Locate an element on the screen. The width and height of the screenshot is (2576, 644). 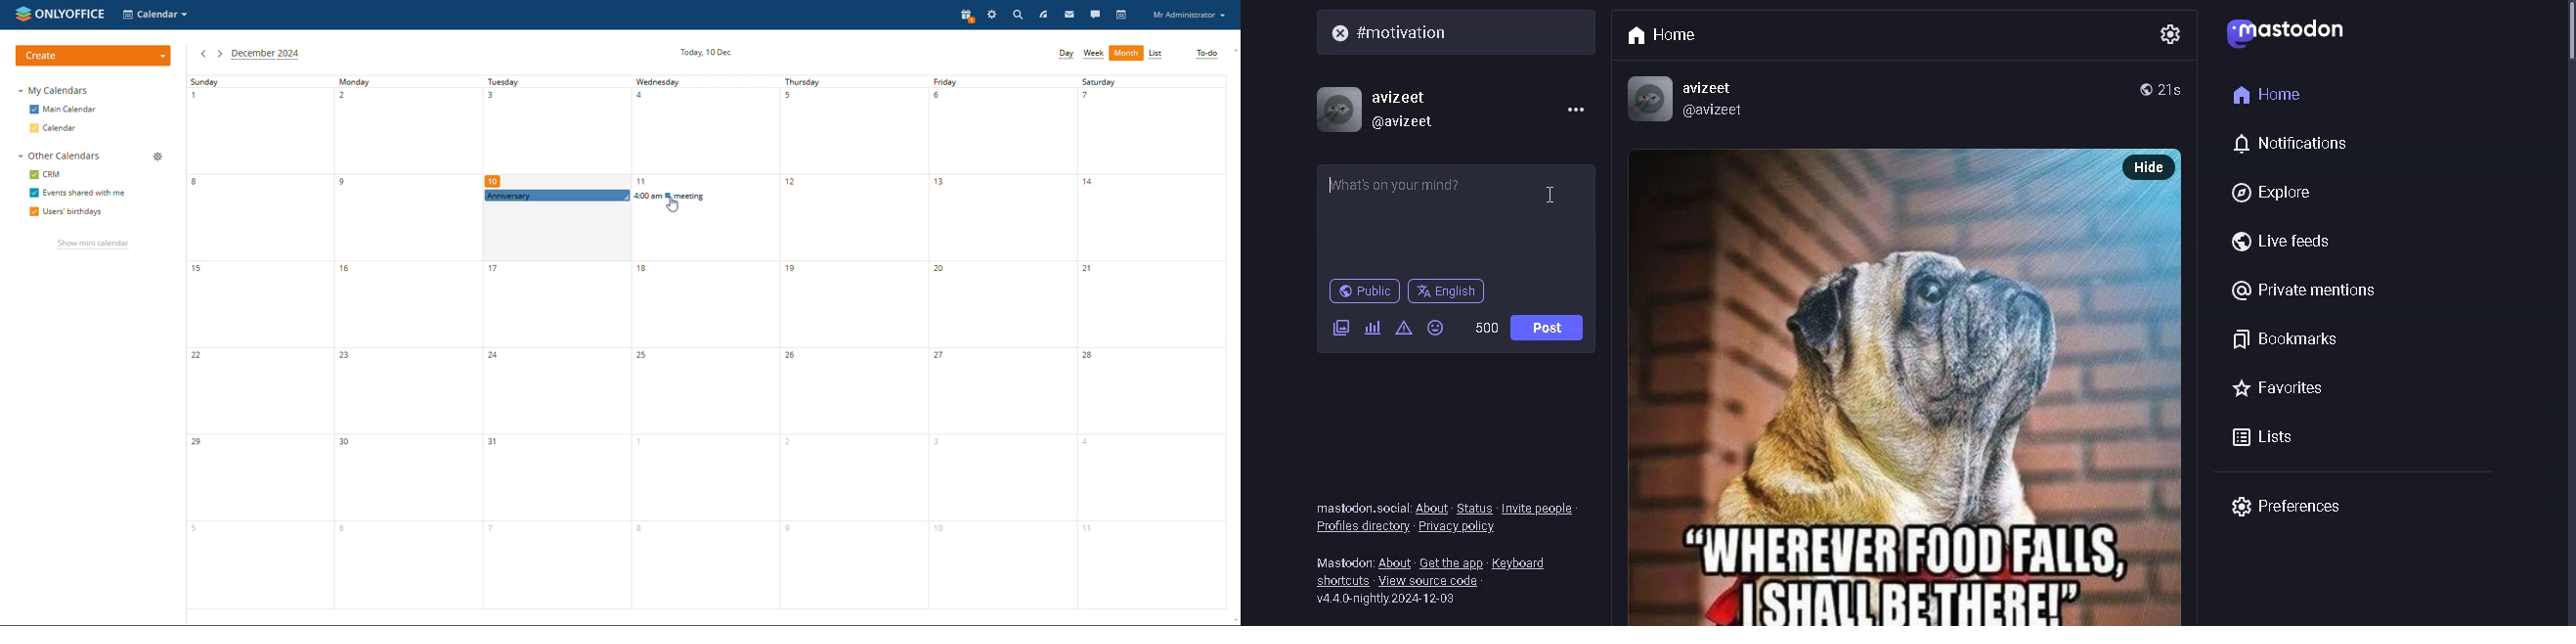
add image is located at coordinates (1341, 327).